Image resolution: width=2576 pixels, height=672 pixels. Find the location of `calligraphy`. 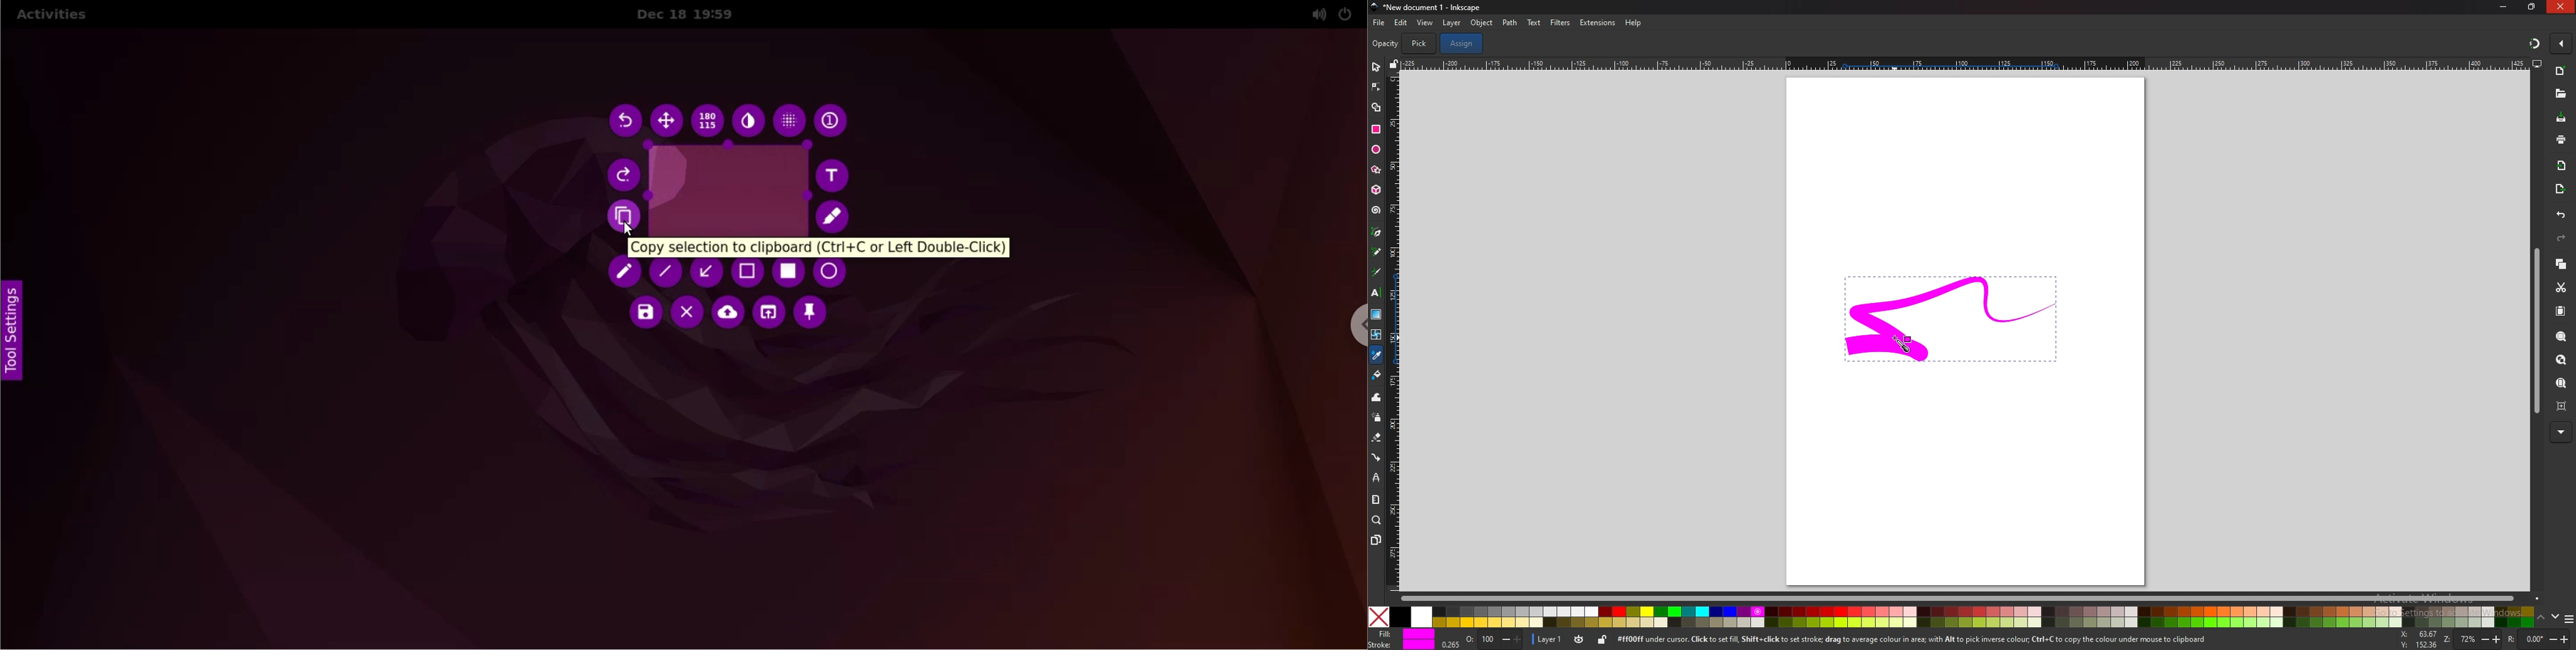

calligraphy is located at coordinates (1376, 271).